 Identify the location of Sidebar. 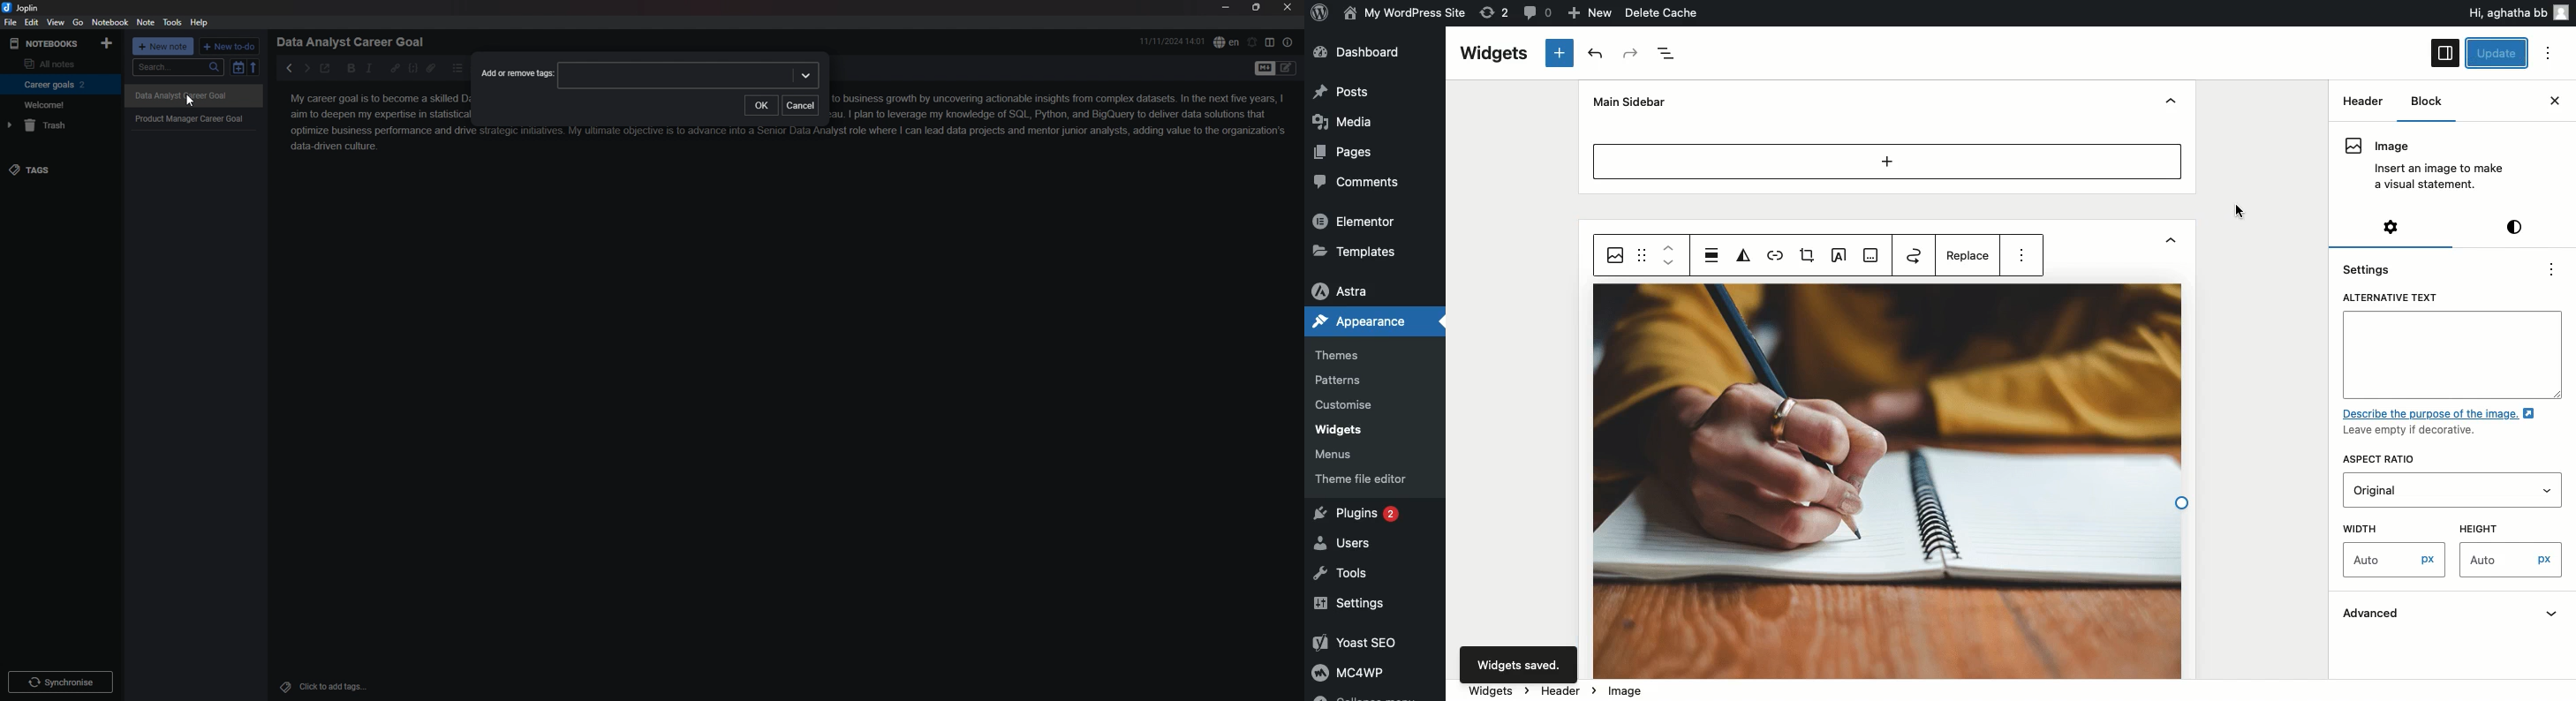
(2445, 53).